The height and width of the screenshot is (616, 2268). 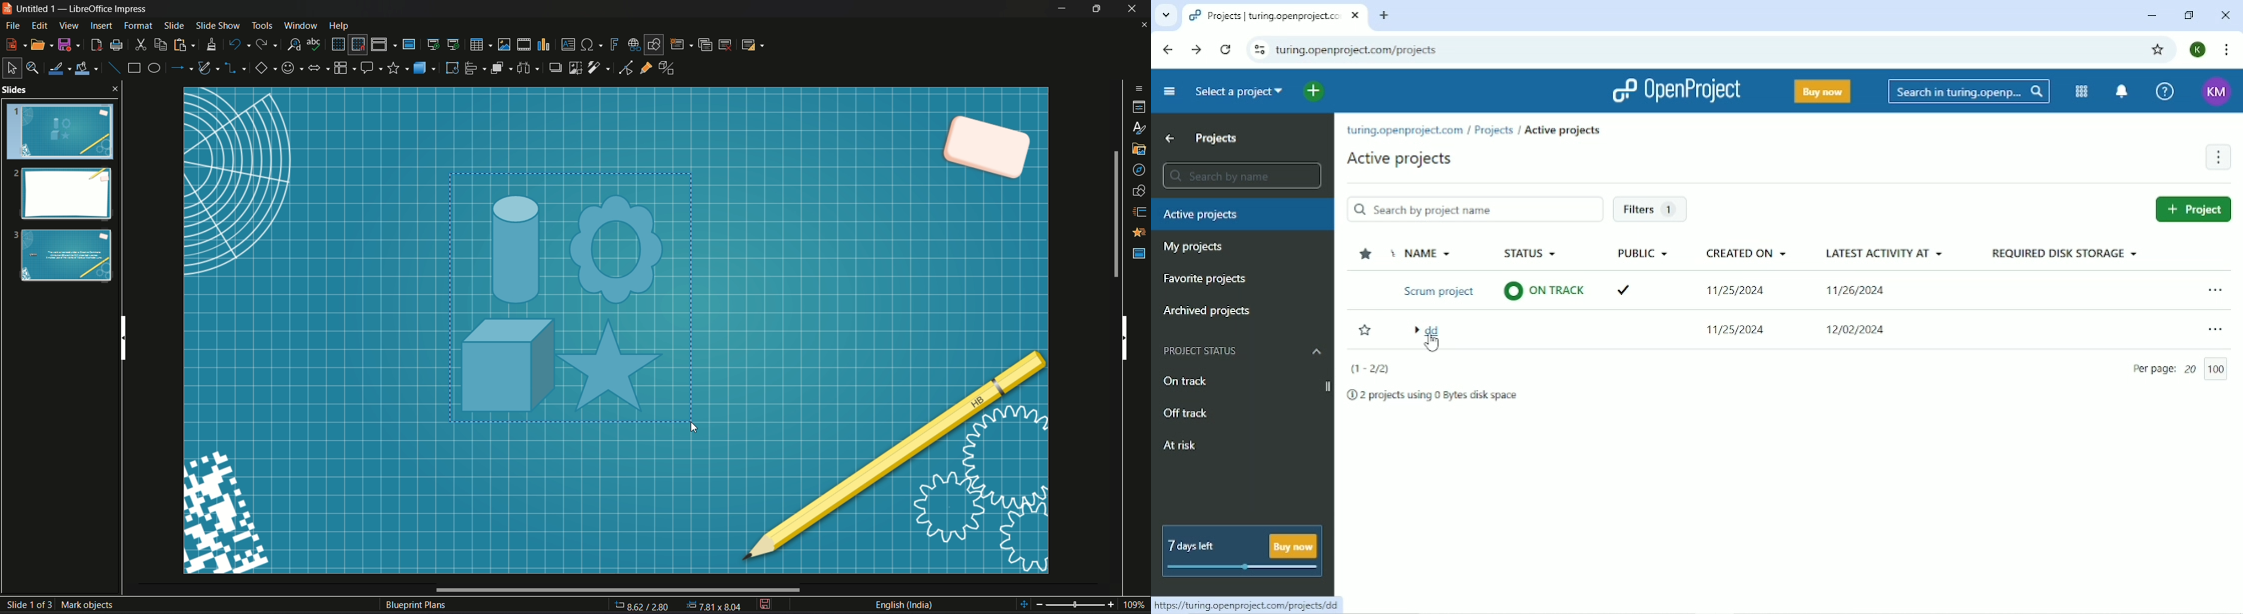 I want to click on Search by name, so click(x=1244, y=178).